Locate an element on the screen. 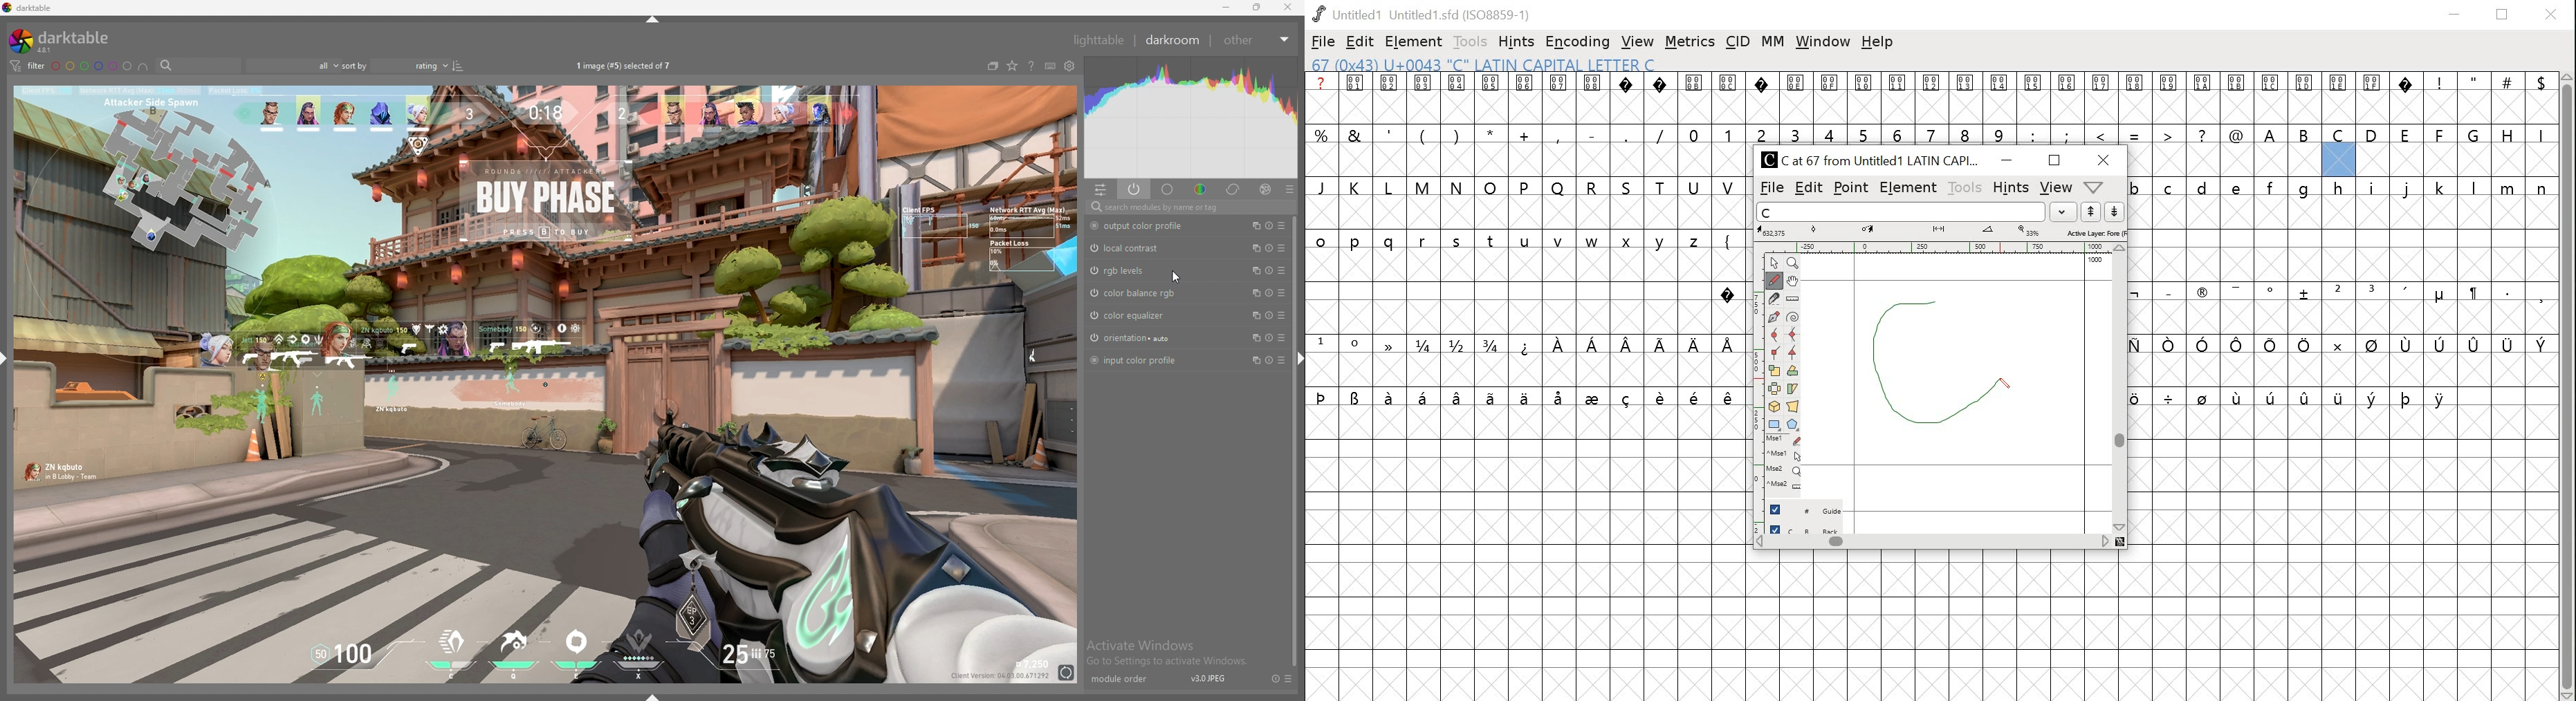 Image resolution: width=2576 pixels, height=728 pixels. darkroom is located at coordinates (1173, 39).